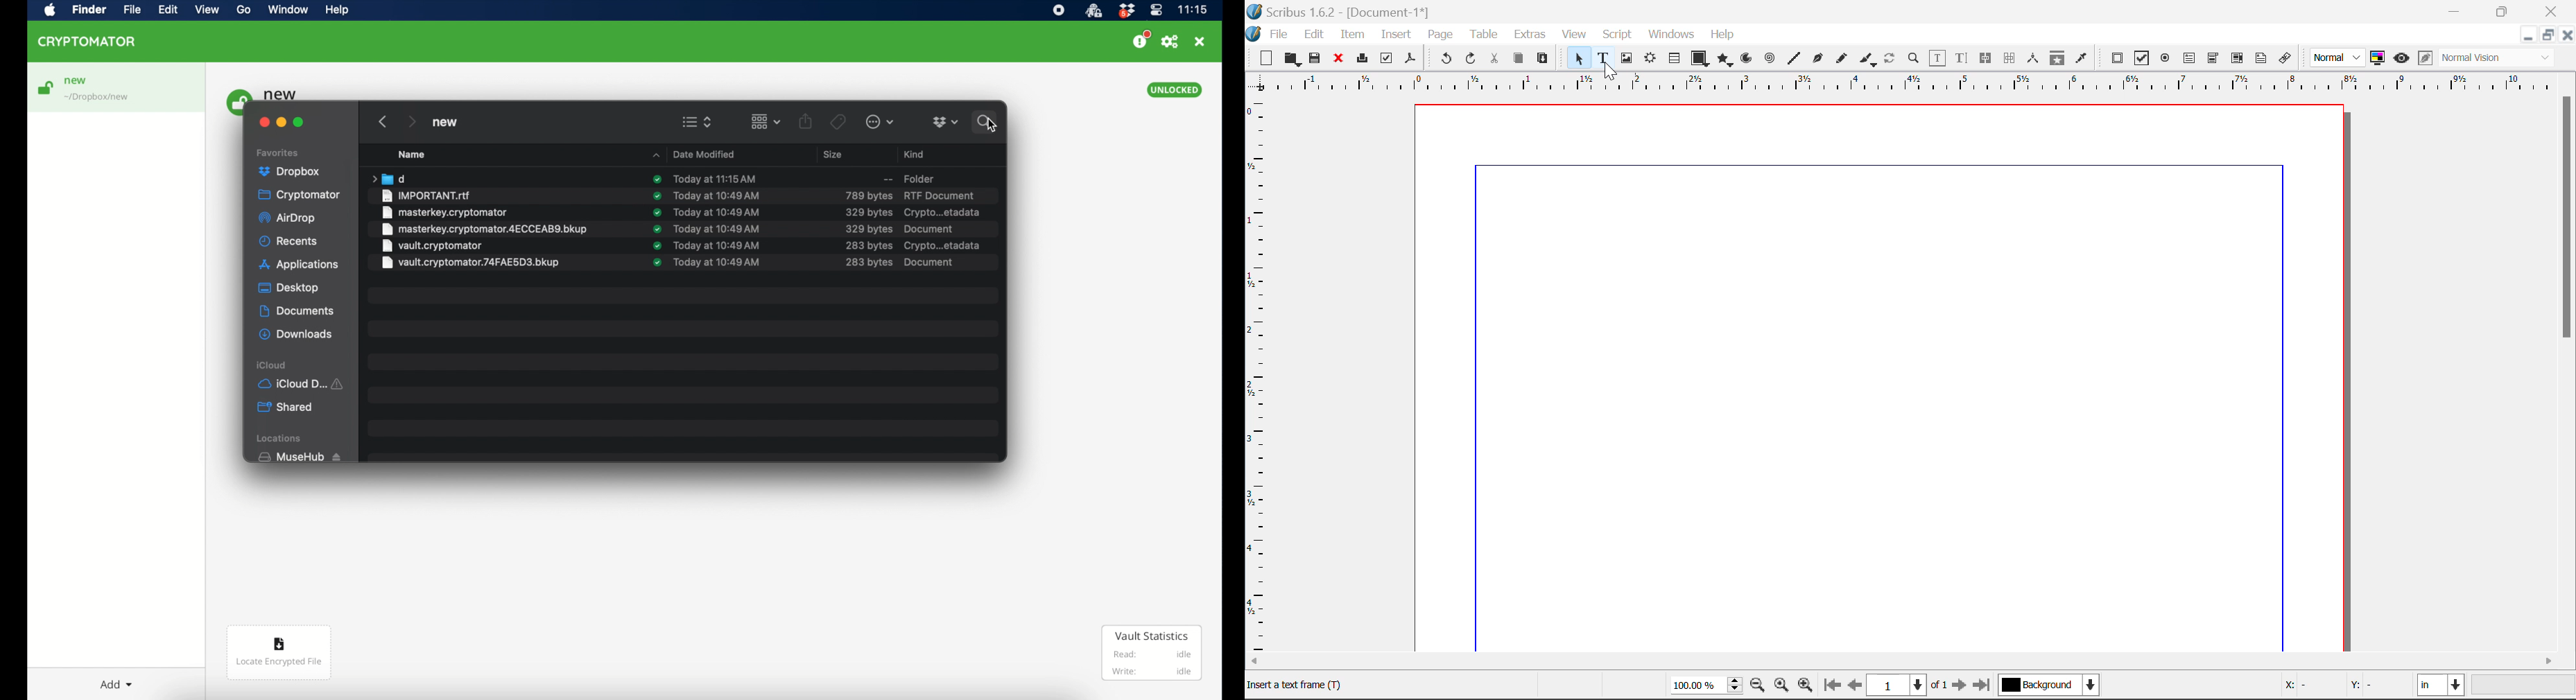 The height and width of the screenshot is (700, 2576). Describe the element at coordinates (1770, 58) in the screenshot. I see `Spiral` at that location.